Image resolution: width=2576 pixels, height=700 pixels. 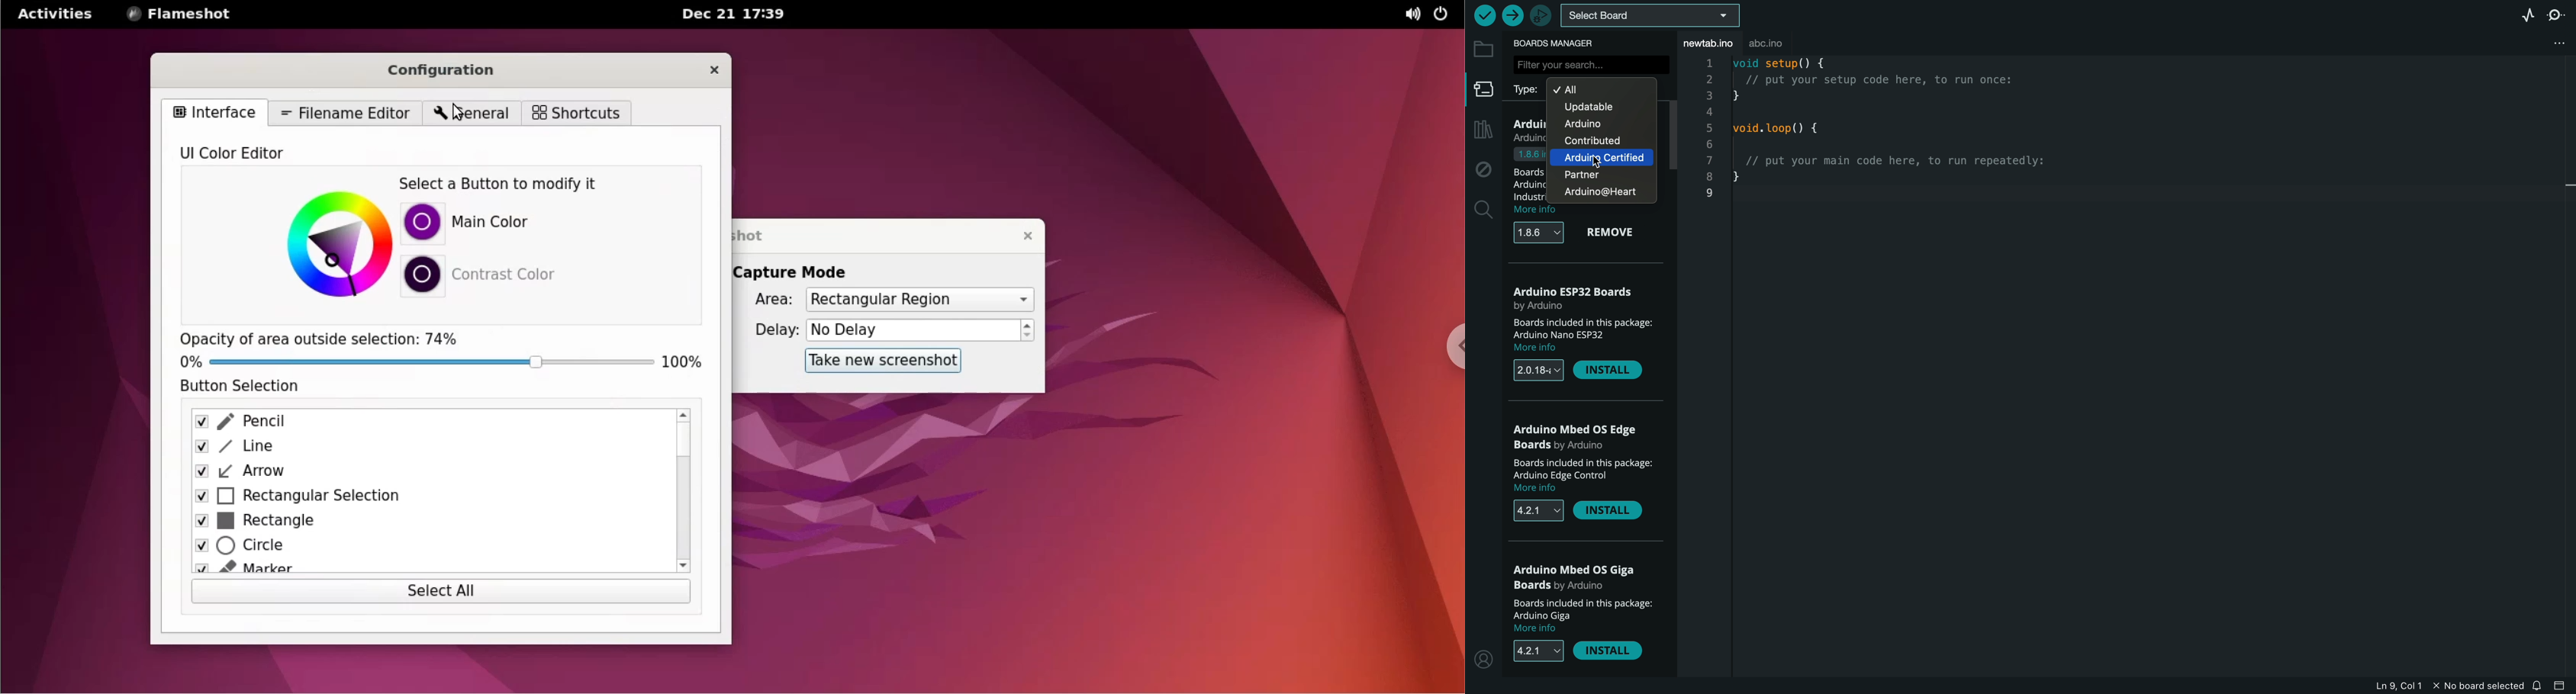 What do you see at coordinates (523, 224) in the screenshot?
I see `main color` at bounding box center [523, 224].